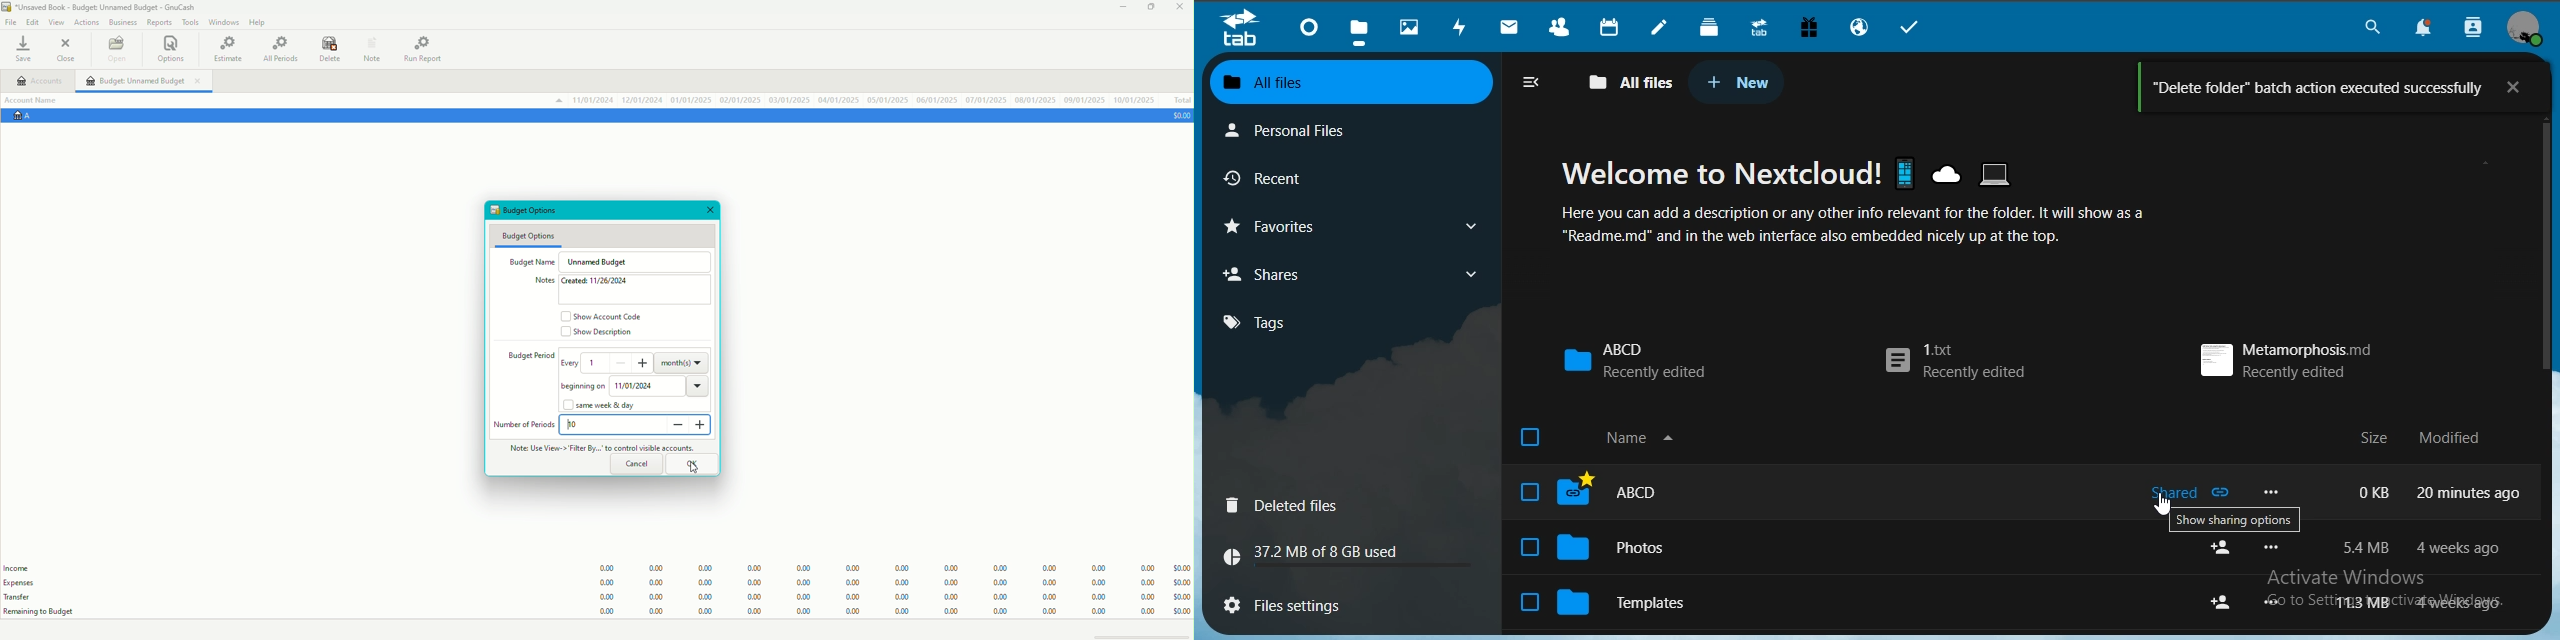 This screenshot has height=644, width=2576. I want to click on Budget Options, so click(532, 211).